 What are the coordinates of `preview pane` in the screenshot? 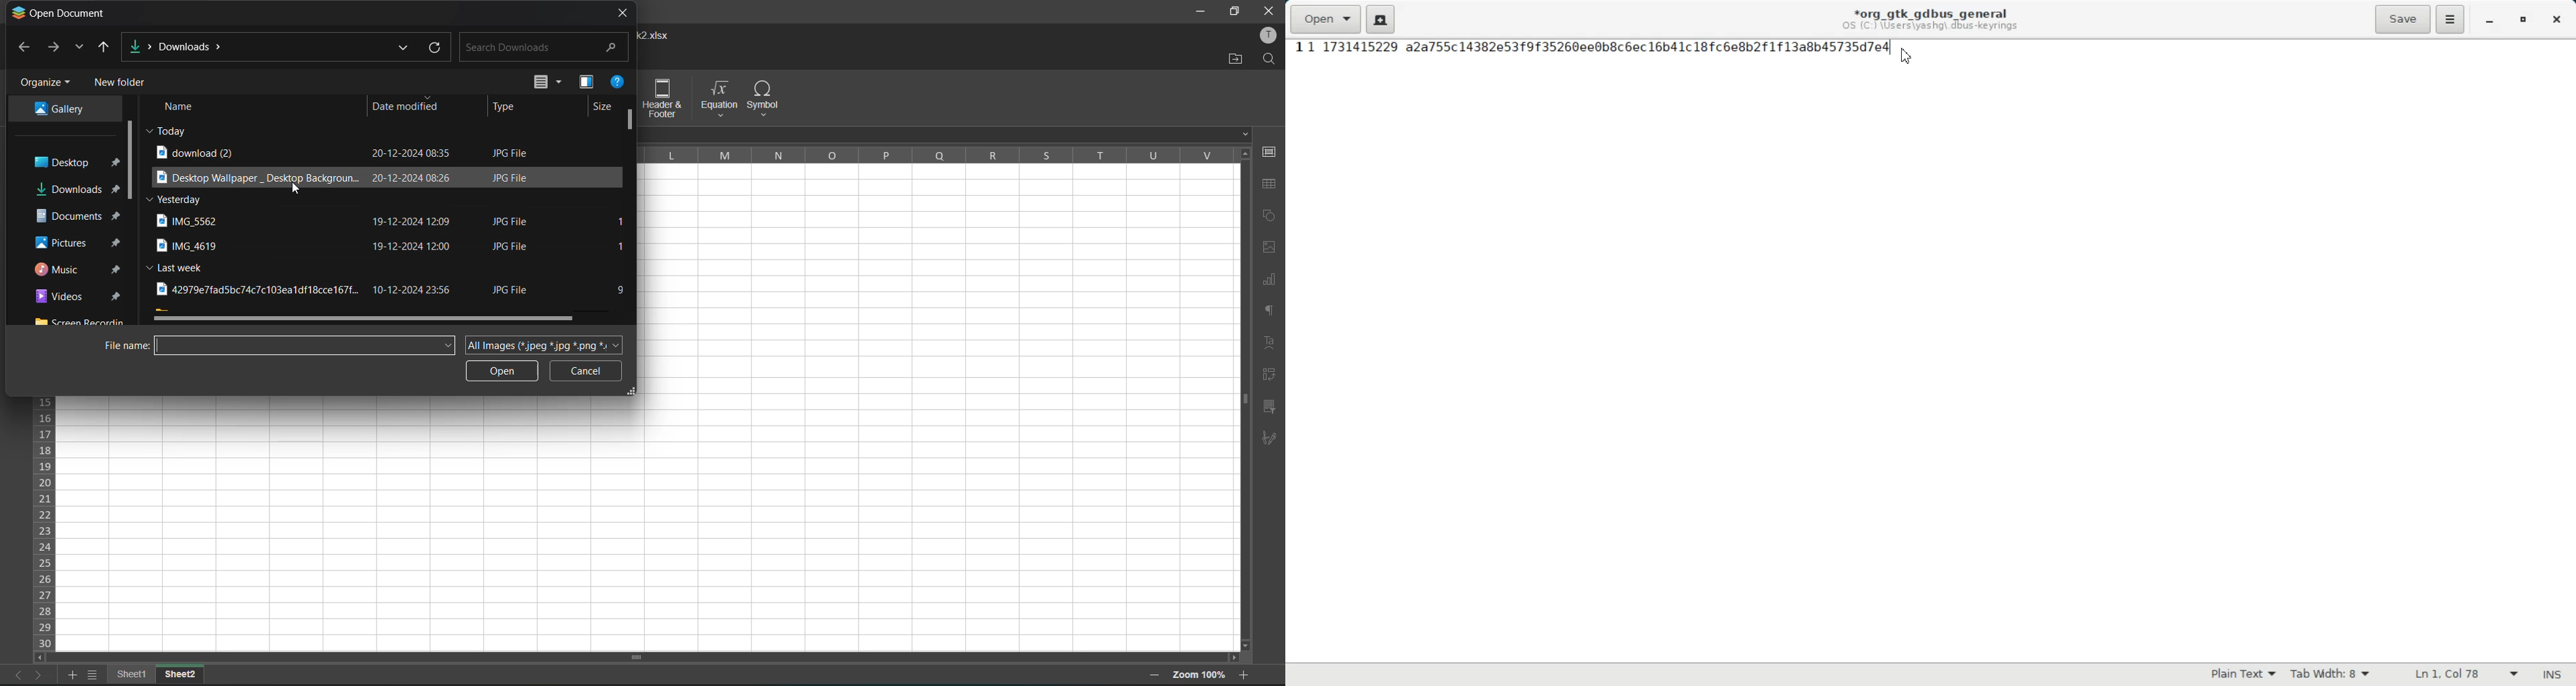 It's located at (586, 82).